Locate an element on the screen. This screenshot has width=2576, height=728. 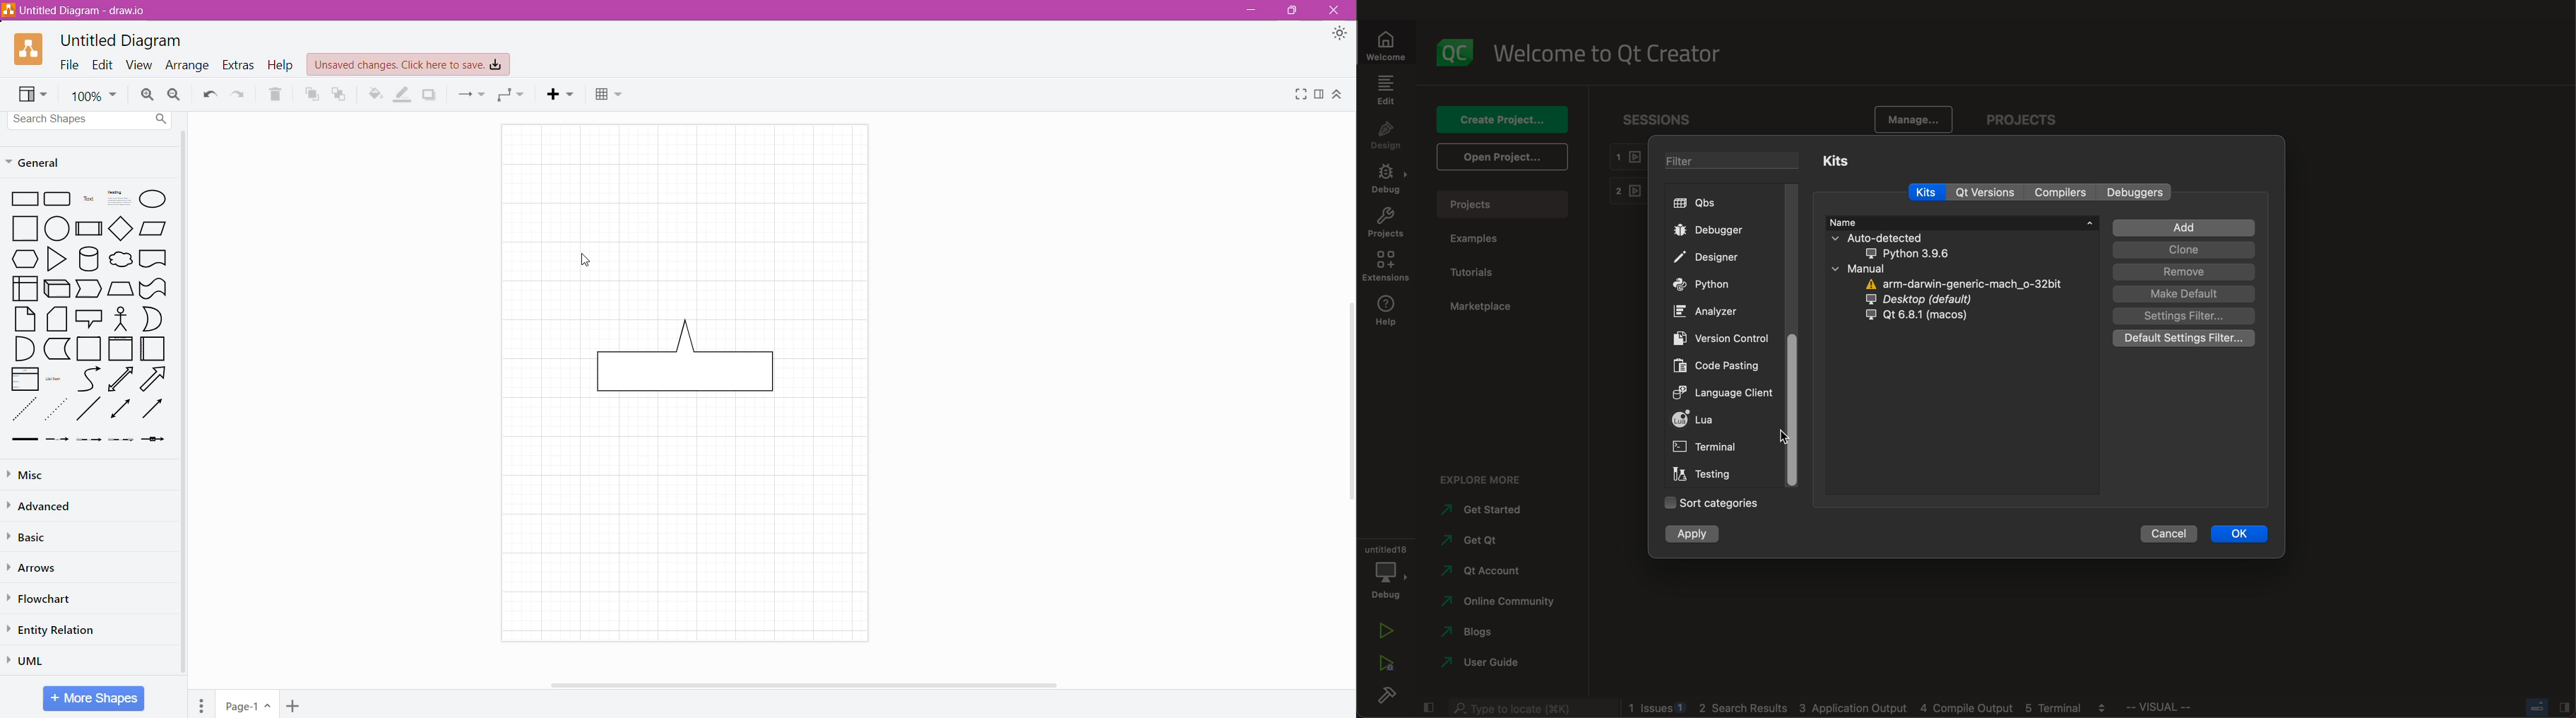
List Box is located at coordinates (25, 379).